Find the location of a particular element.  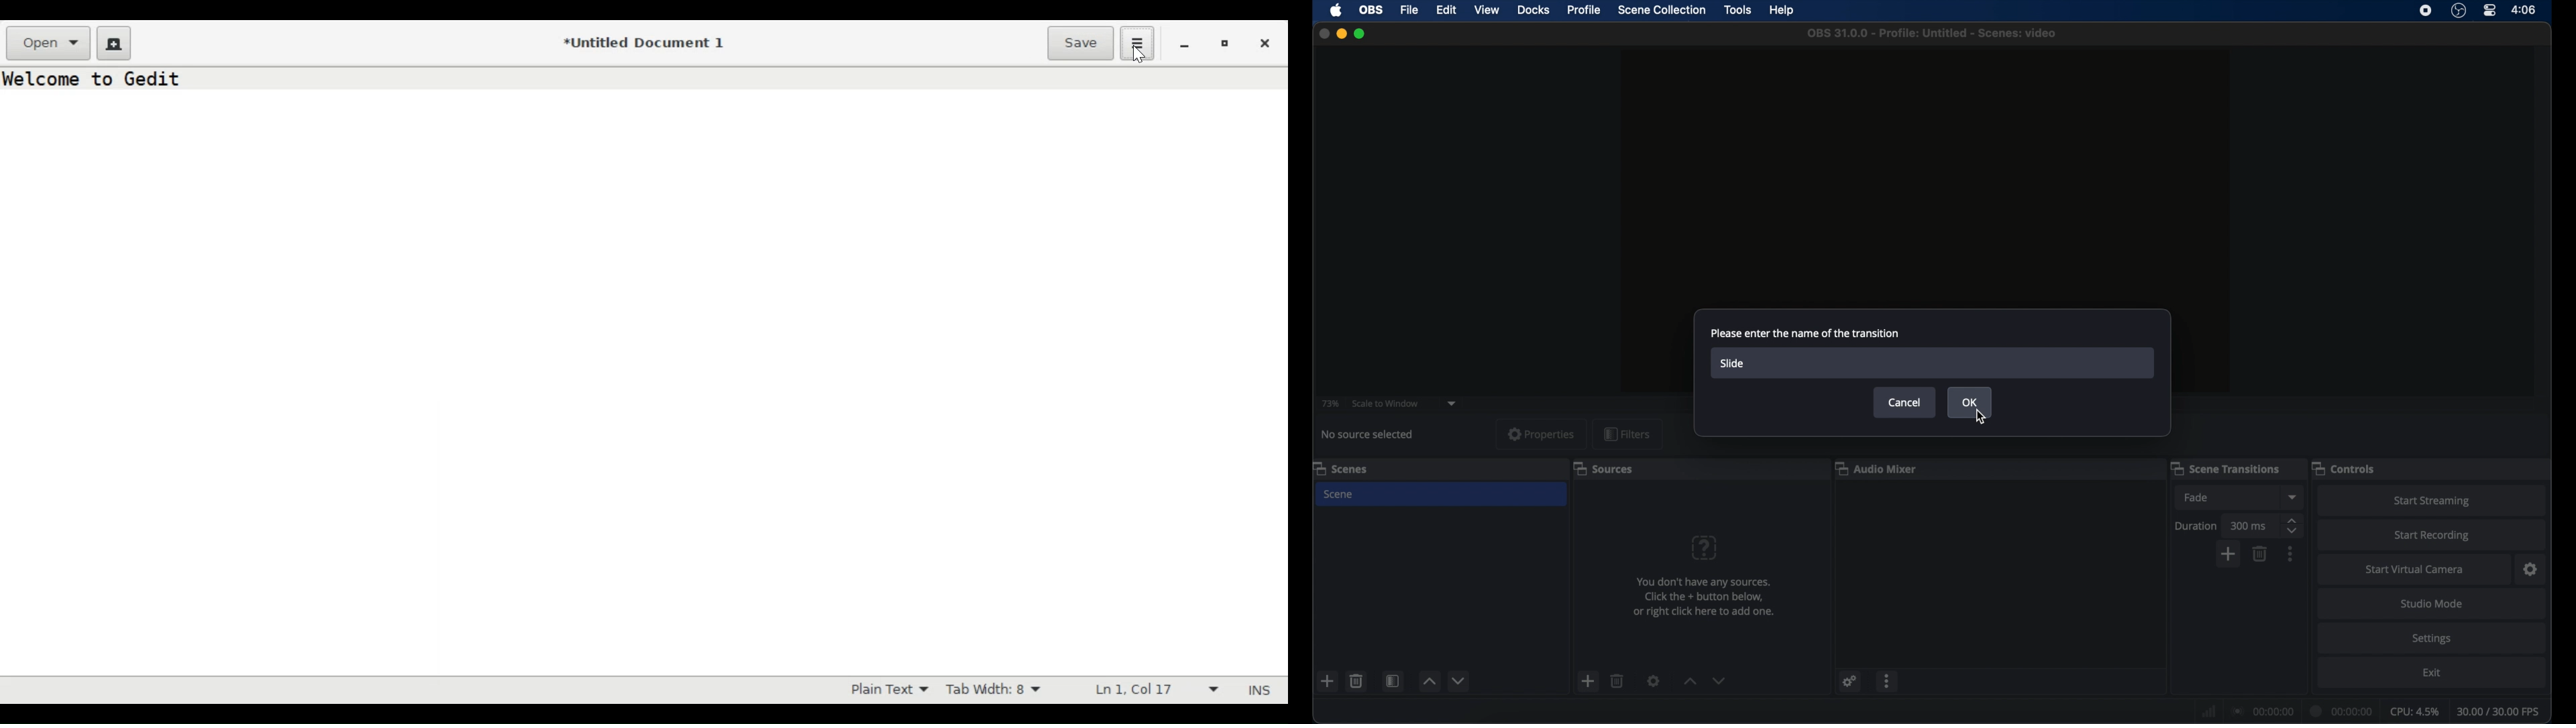

time is located at coordinates (2524, 9).